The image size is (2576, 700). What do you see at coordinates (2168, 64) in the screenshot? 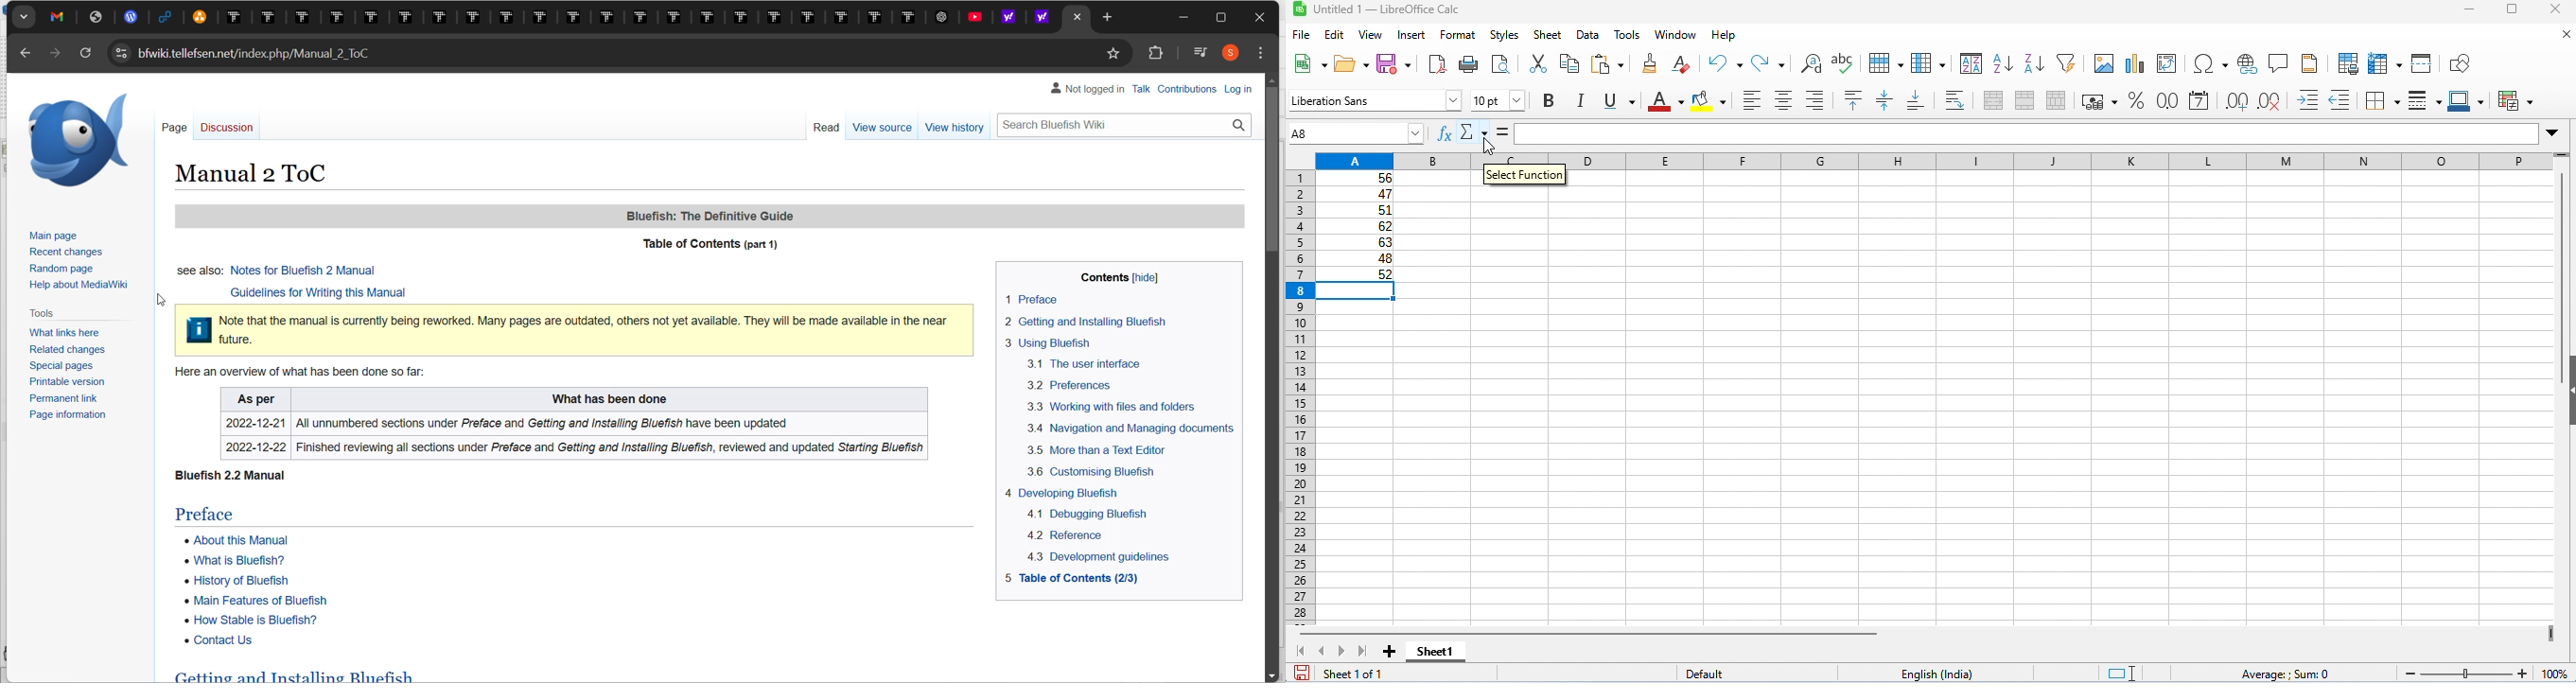
I see `insert or edit pivot table` at bounding box center [2168, 64].